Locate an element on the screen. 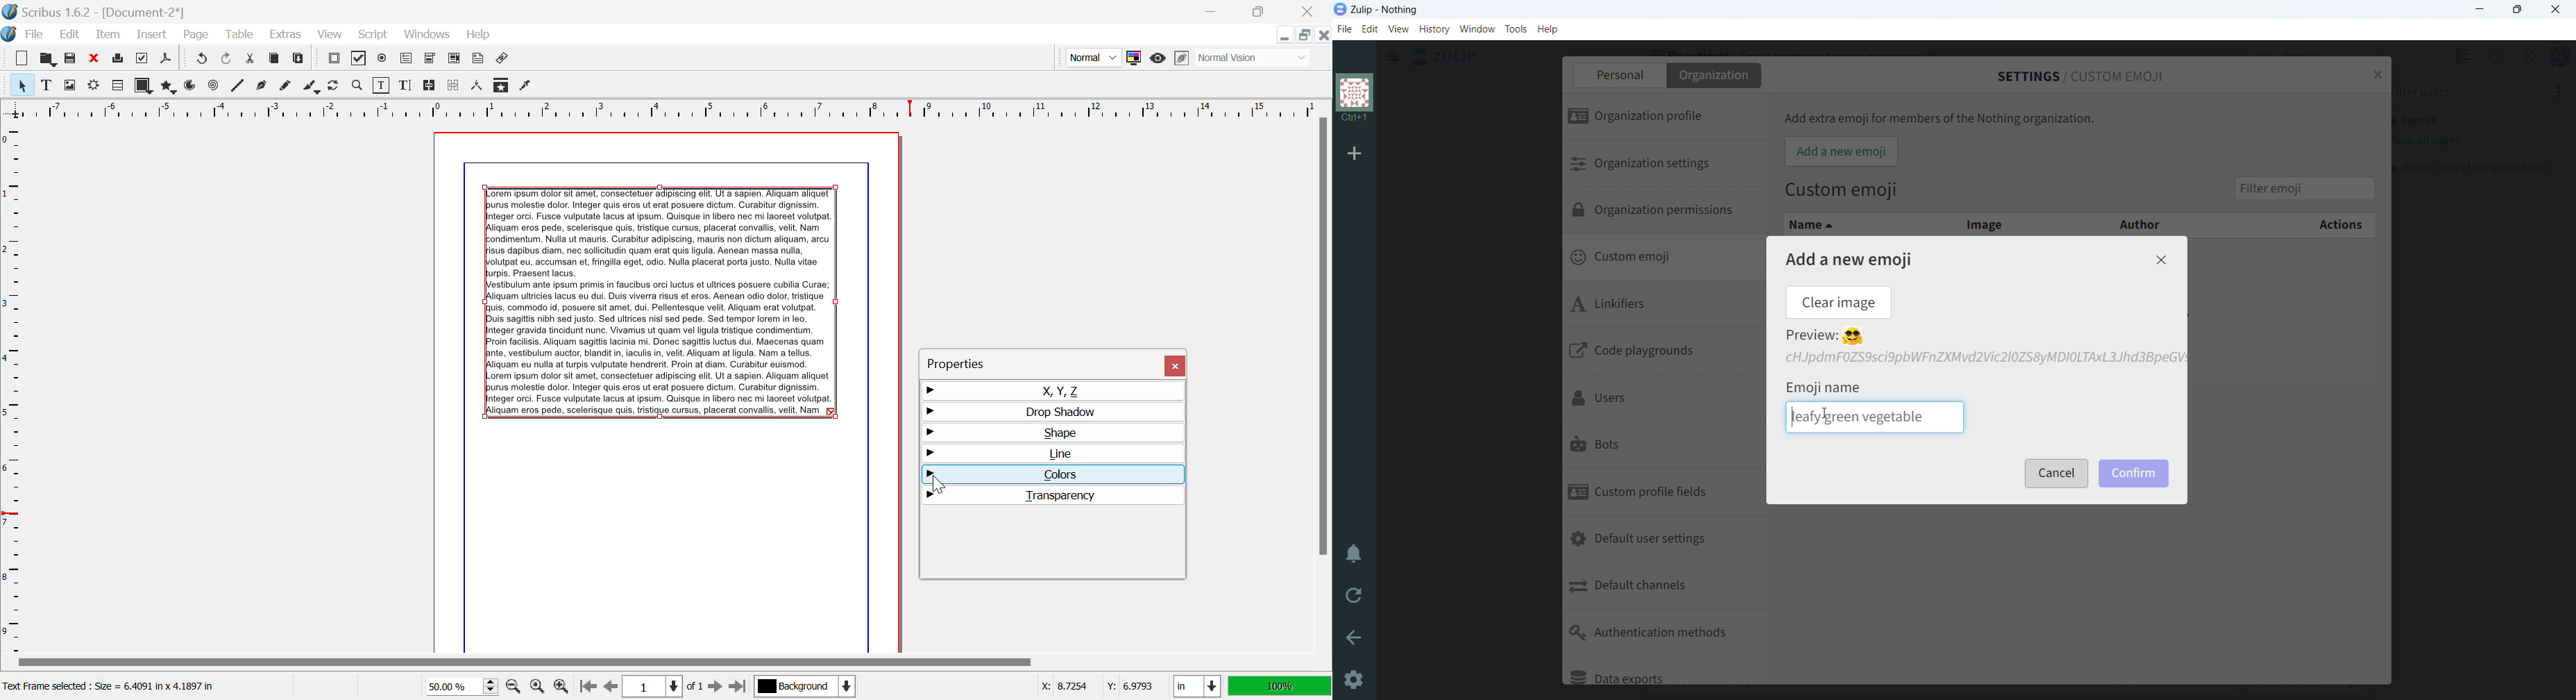  file added is located at coordinates (1983, 358).